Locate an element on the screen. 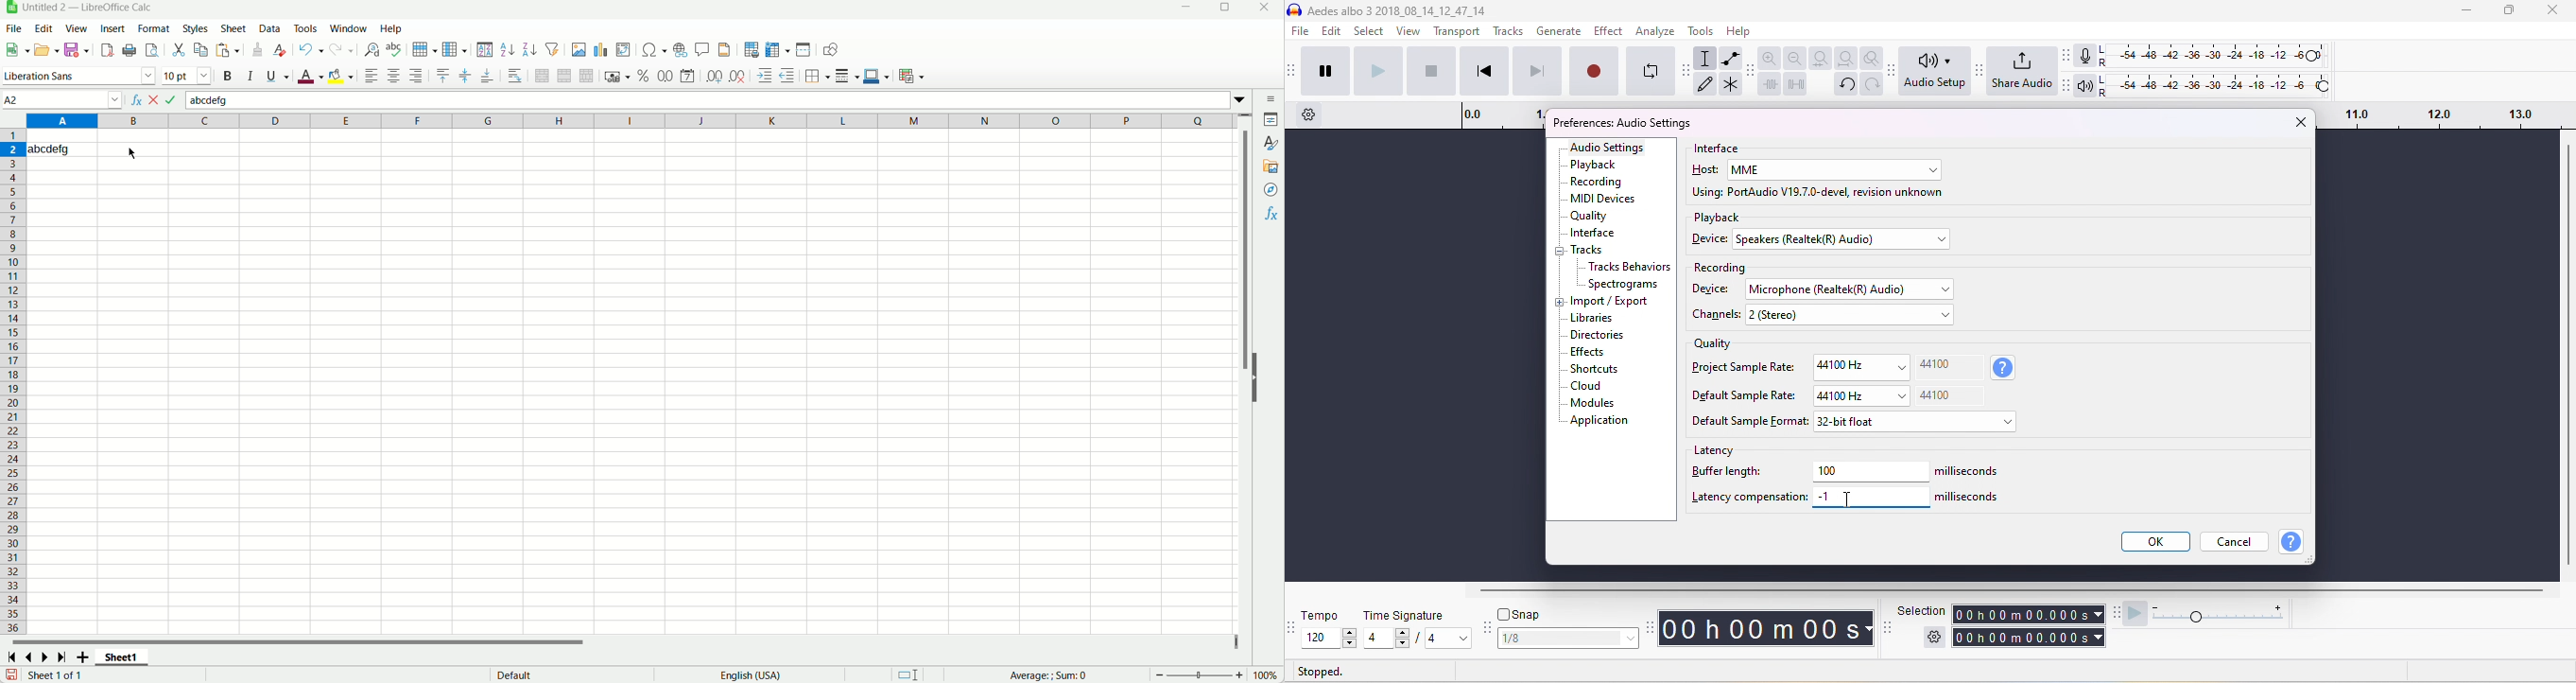 Image resolution: width=2576 pixels, height=700 pixels. help is located at coordinates (1738, 30).